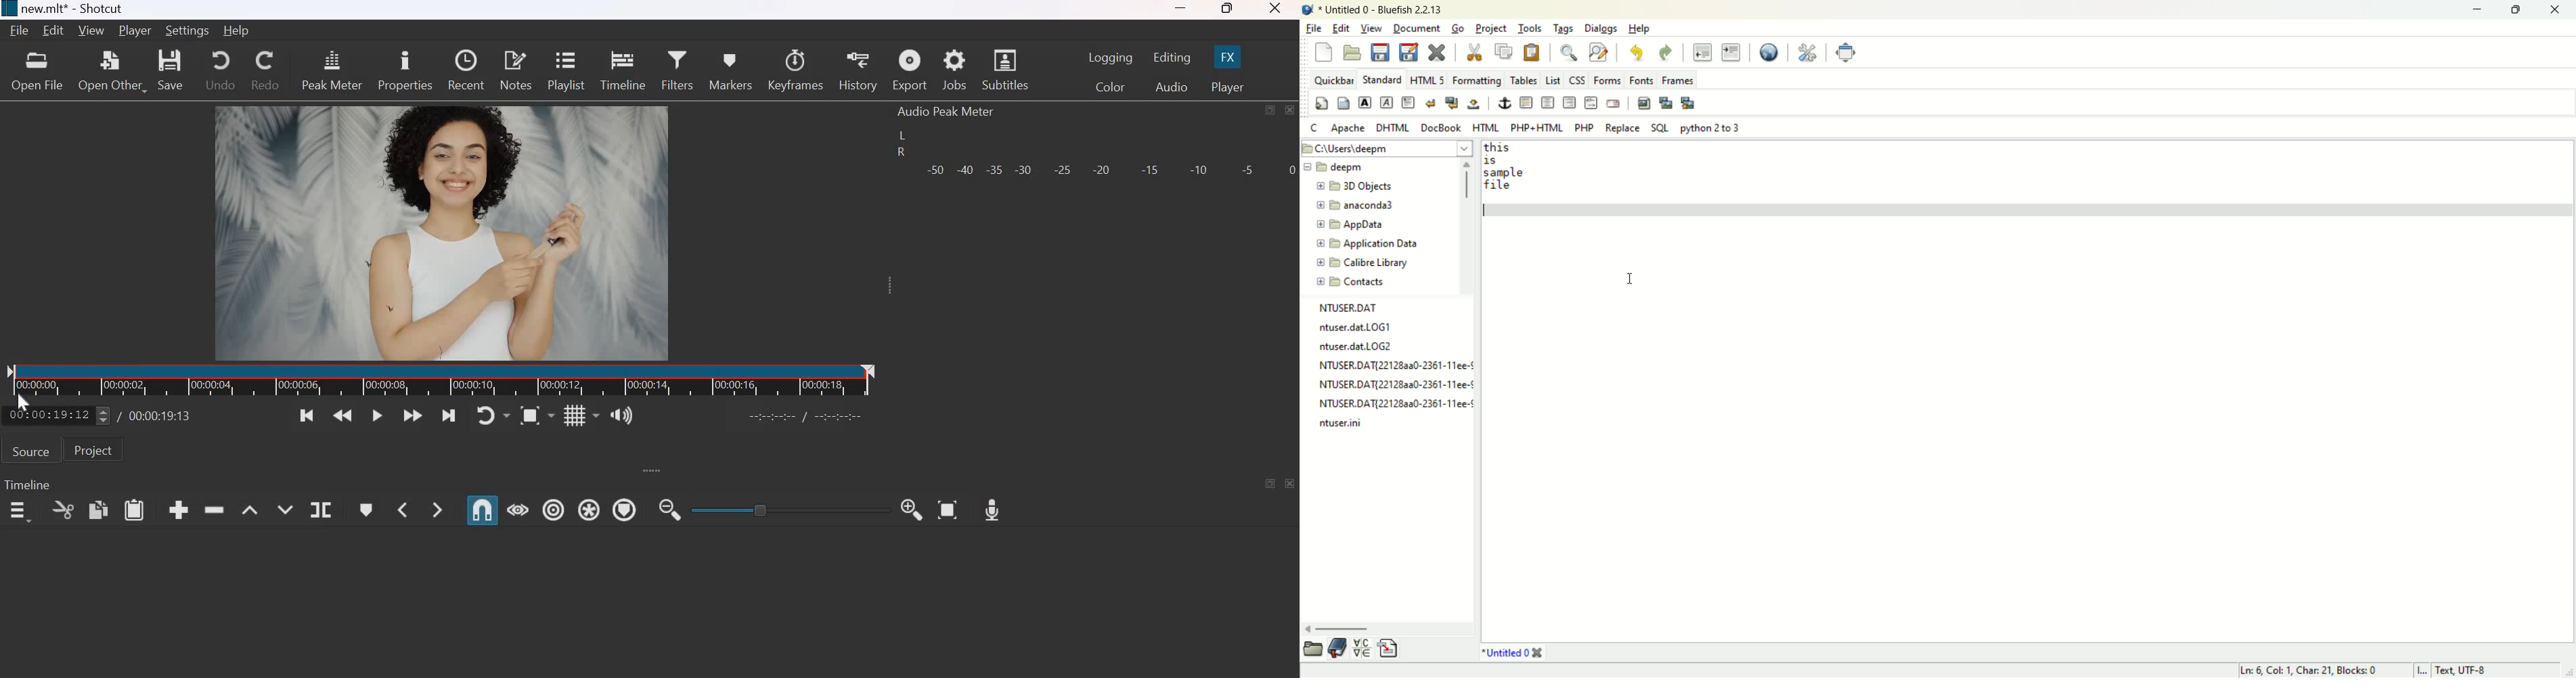  I want to click on redo, so click(1667, 53).